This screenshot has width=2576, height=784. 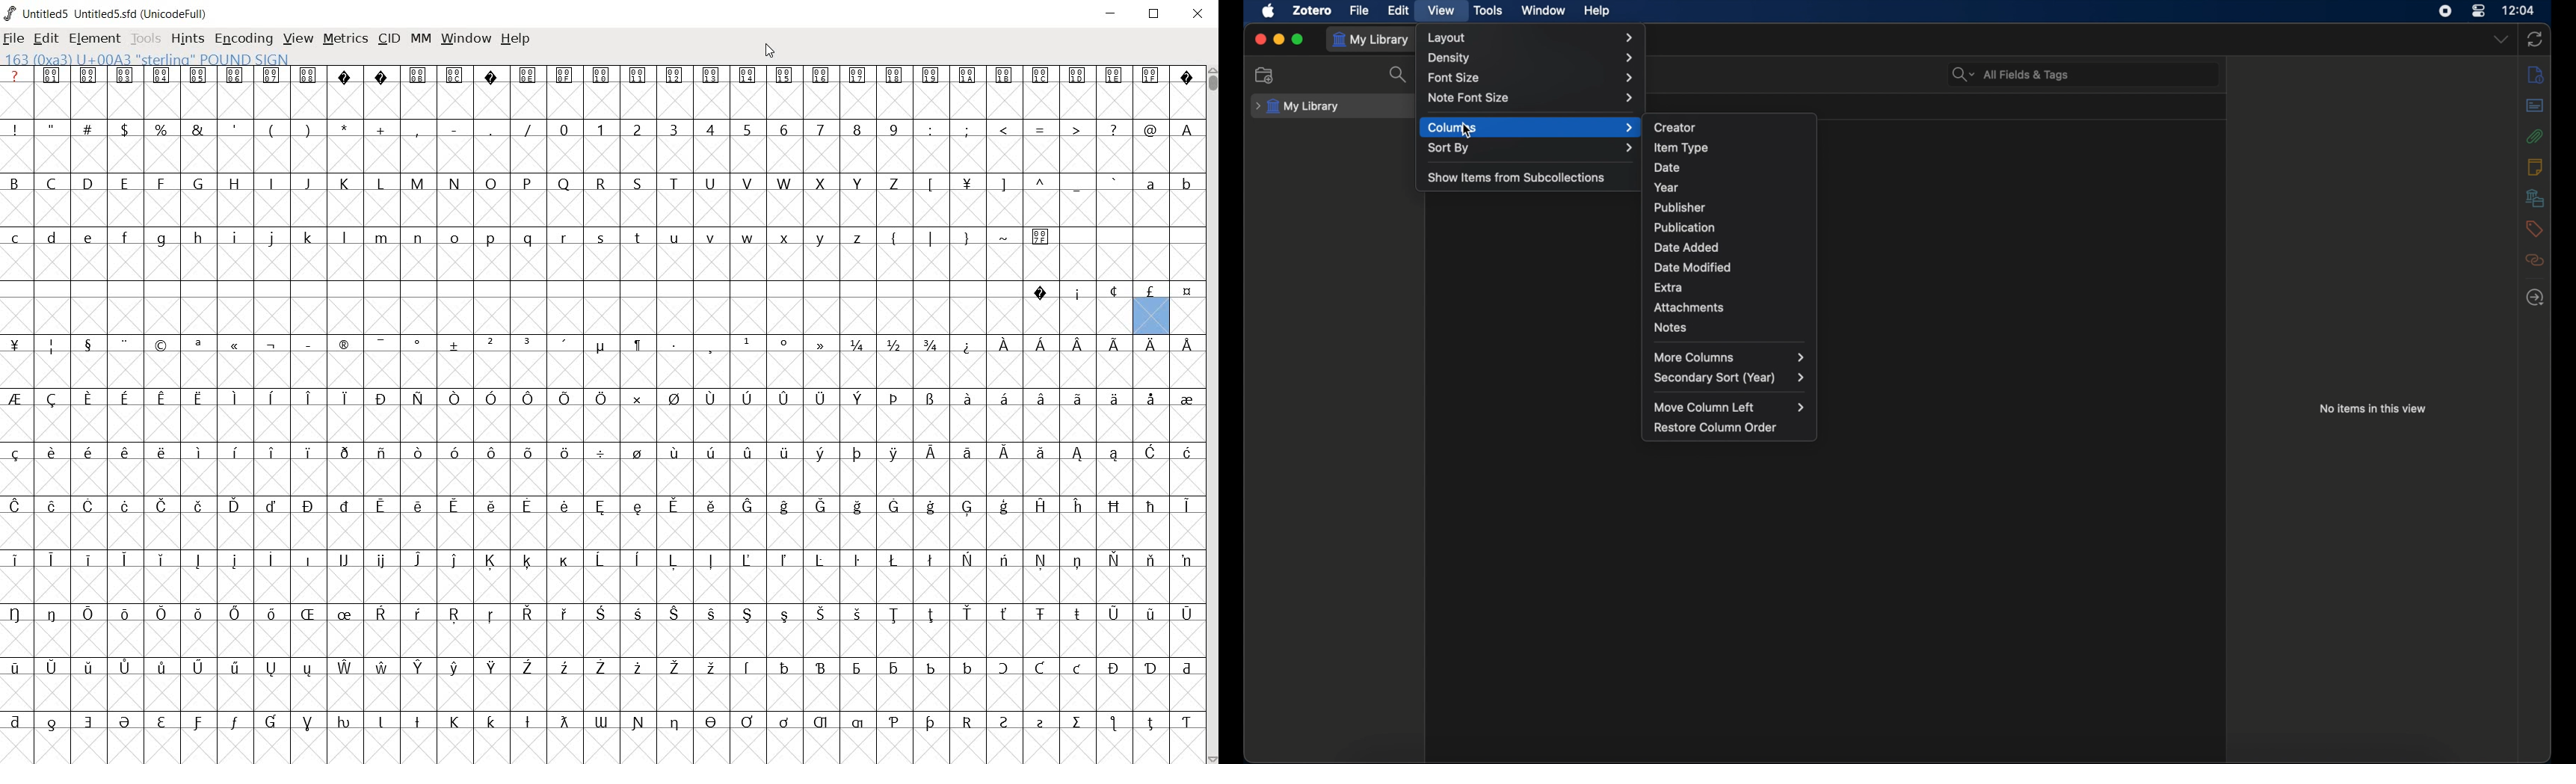 What do you see at coordinates (1371, 40) in the screenshot?
I see `my library` at bounding box center [1371, 40].